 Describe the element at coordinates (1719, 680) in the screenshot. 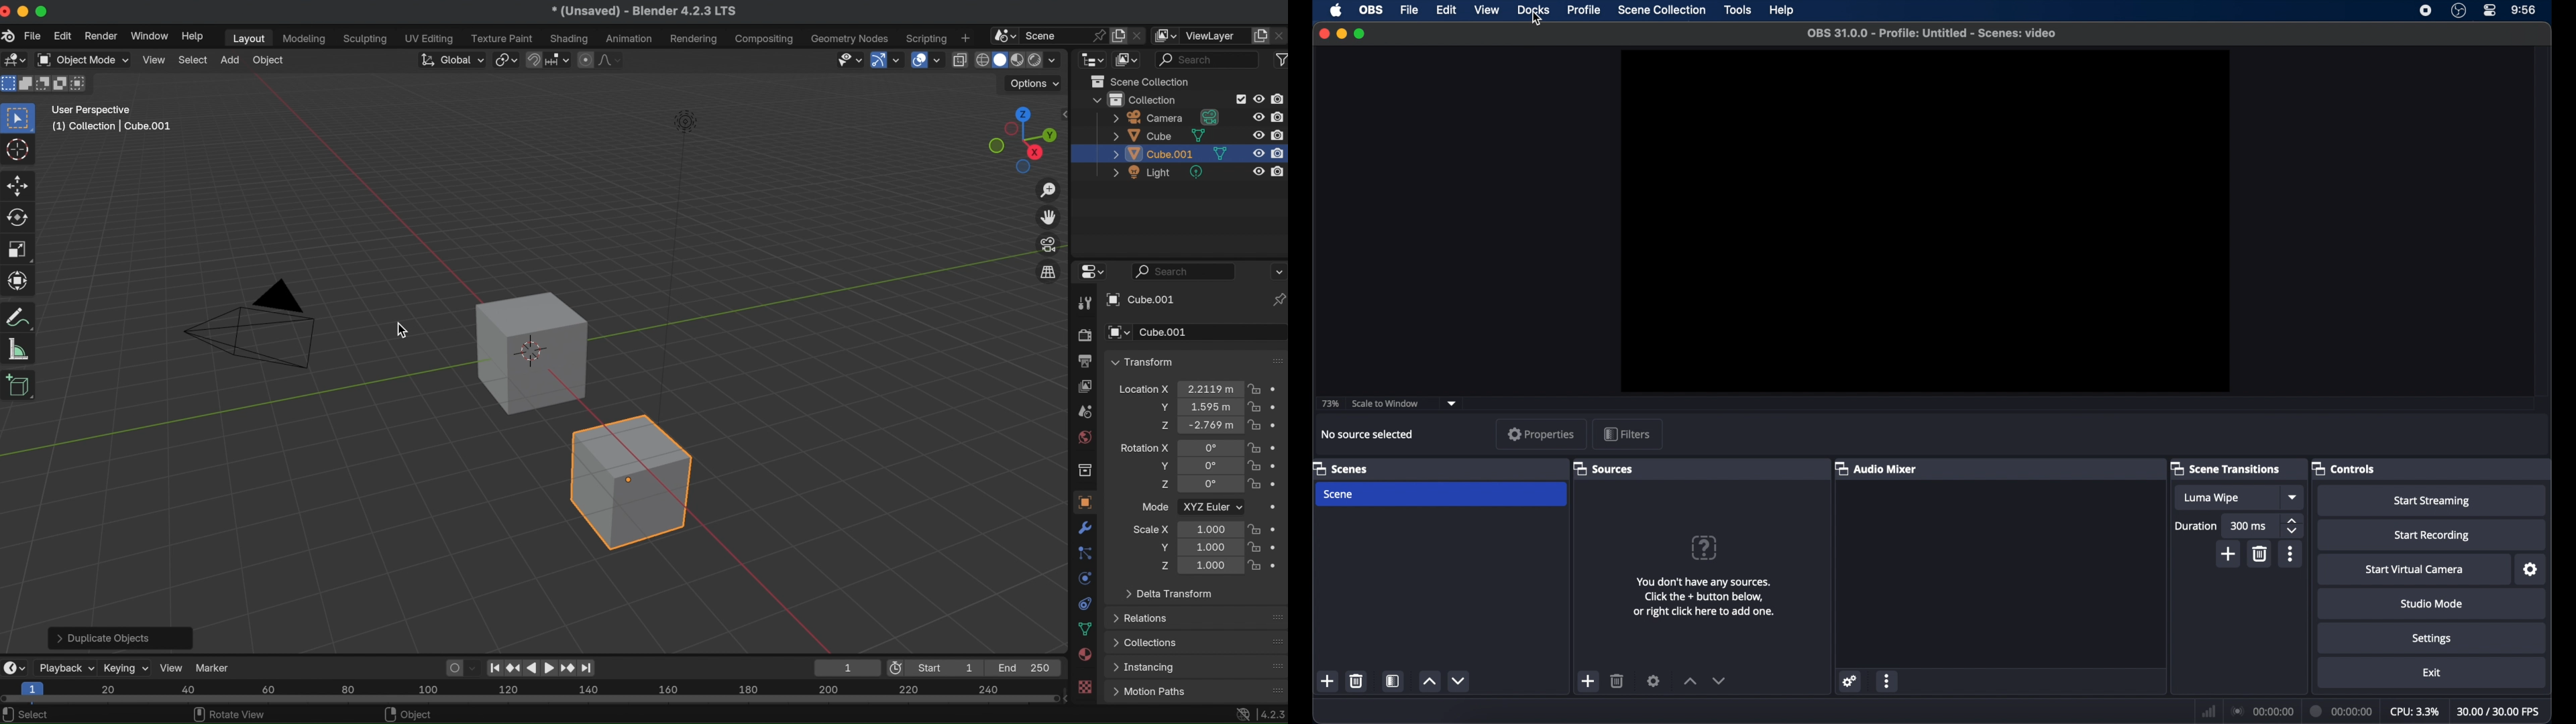

I see `decrement` at that location.